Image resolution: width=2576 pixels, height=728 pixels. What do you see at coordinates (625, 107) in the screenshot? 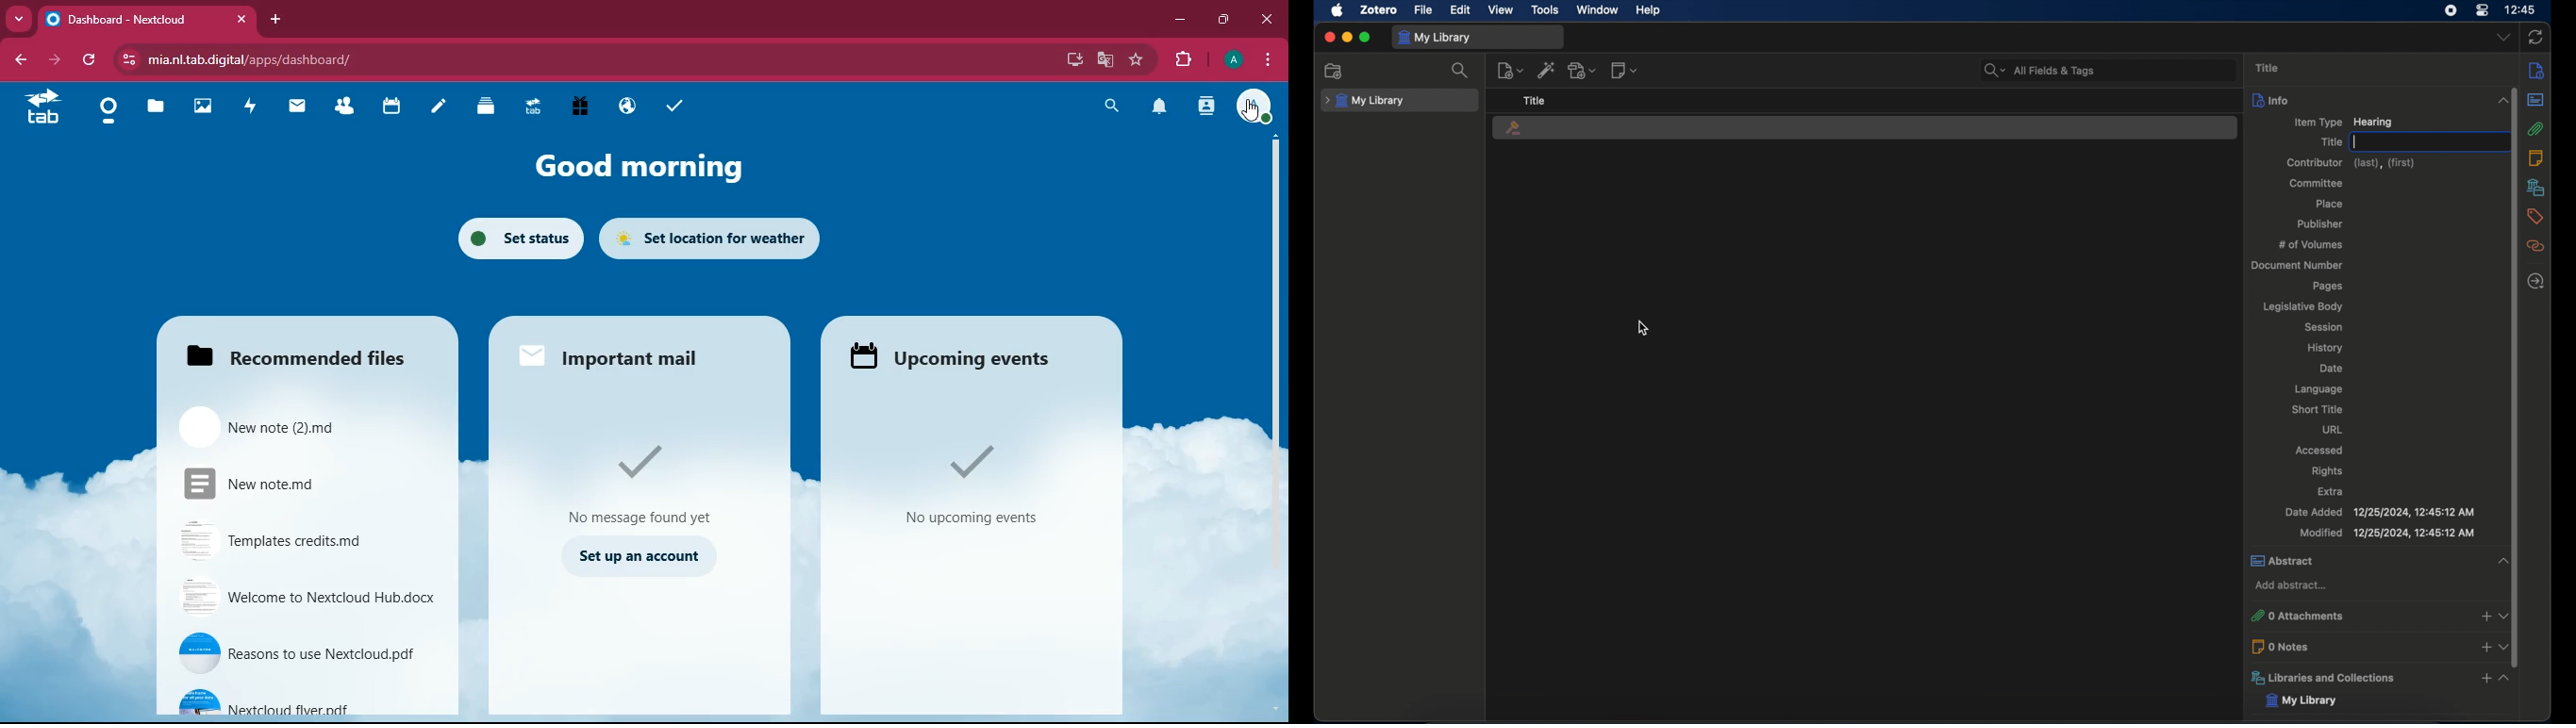
I see `public` at bounding box center [625, 107].